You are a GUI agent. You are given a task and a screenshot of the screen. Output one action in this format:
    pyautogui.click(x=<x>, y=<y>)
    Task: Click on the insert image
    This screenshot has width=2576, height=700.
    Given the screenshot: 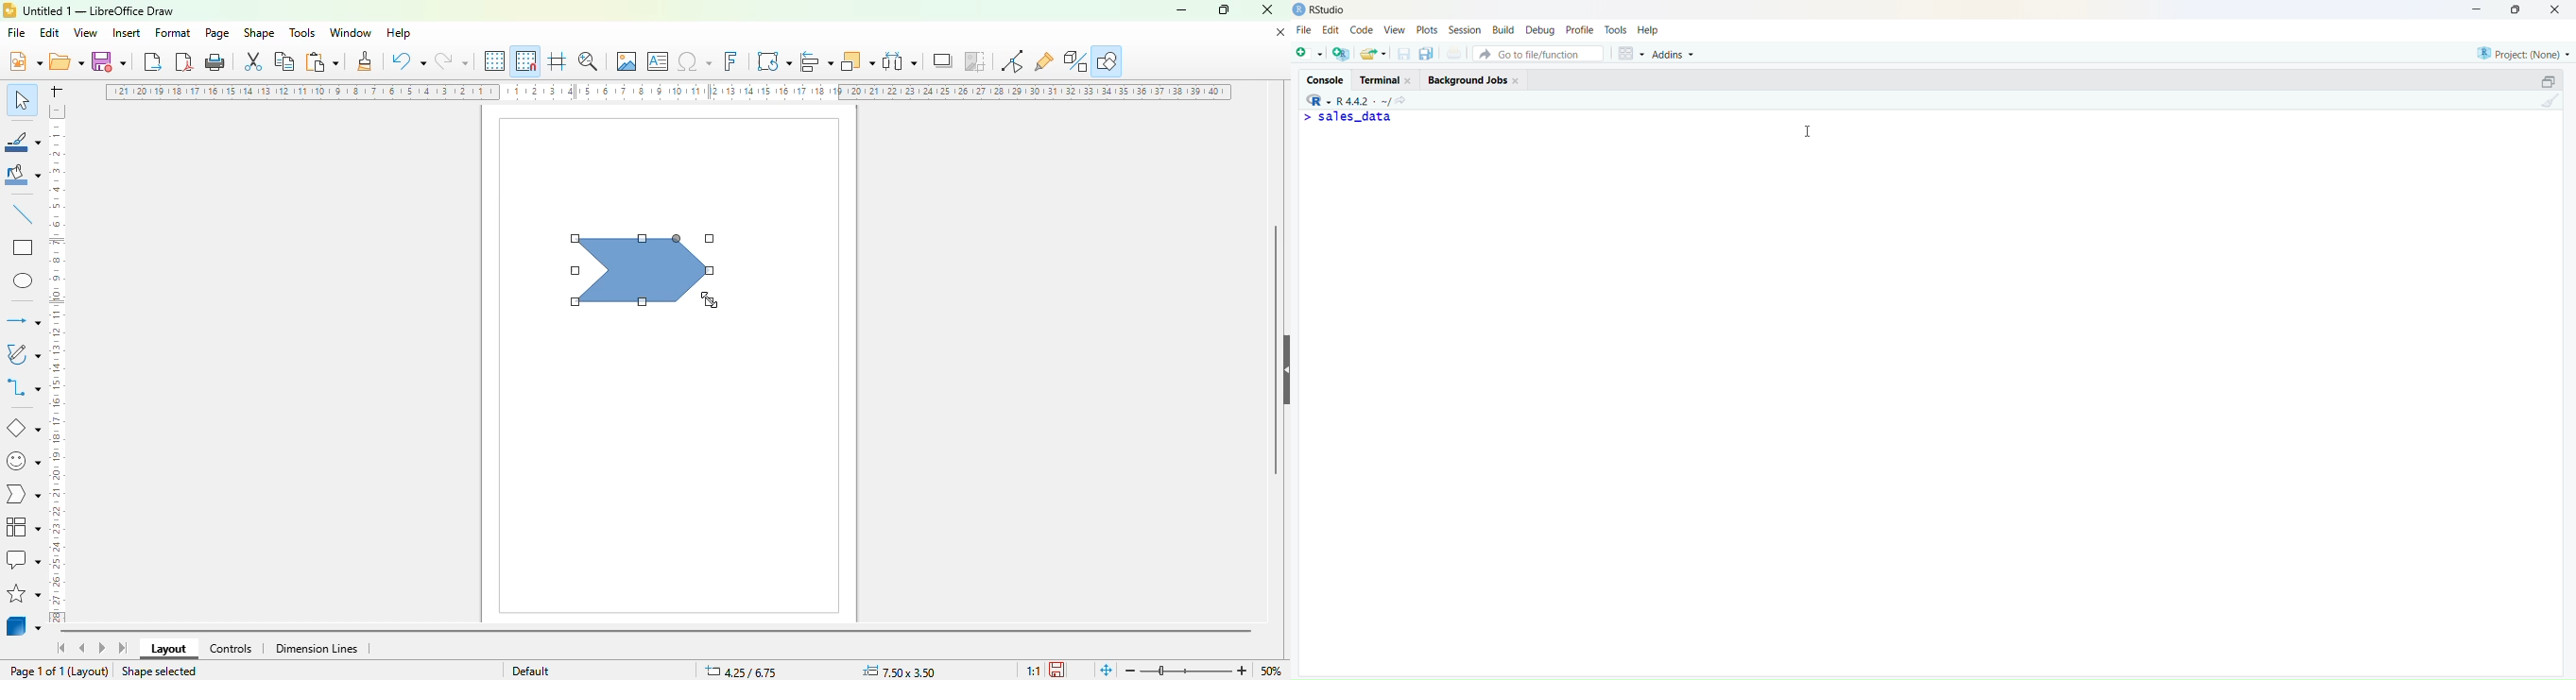 What is the action you would take?
    pyautogui.click(x=627, y=60)
    